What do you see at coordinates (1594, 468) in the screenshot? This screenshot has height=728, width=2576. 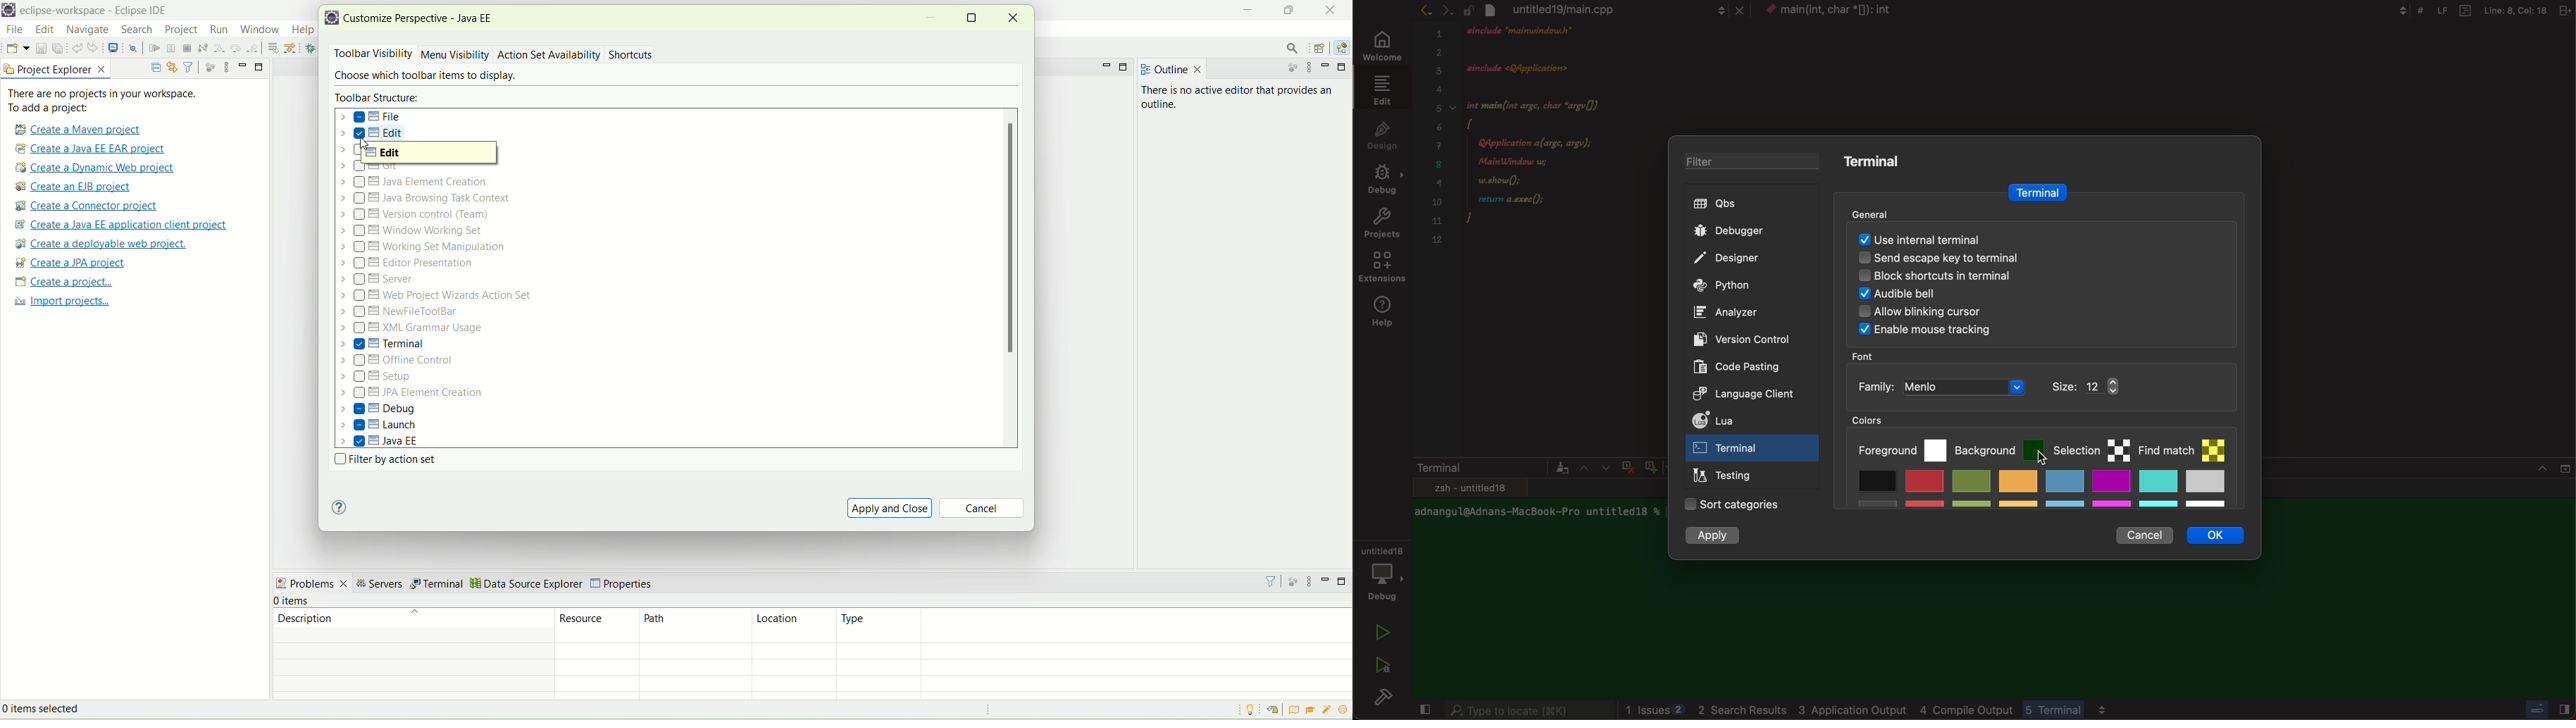 I see `arrows` at bounding box center [1594, 468].